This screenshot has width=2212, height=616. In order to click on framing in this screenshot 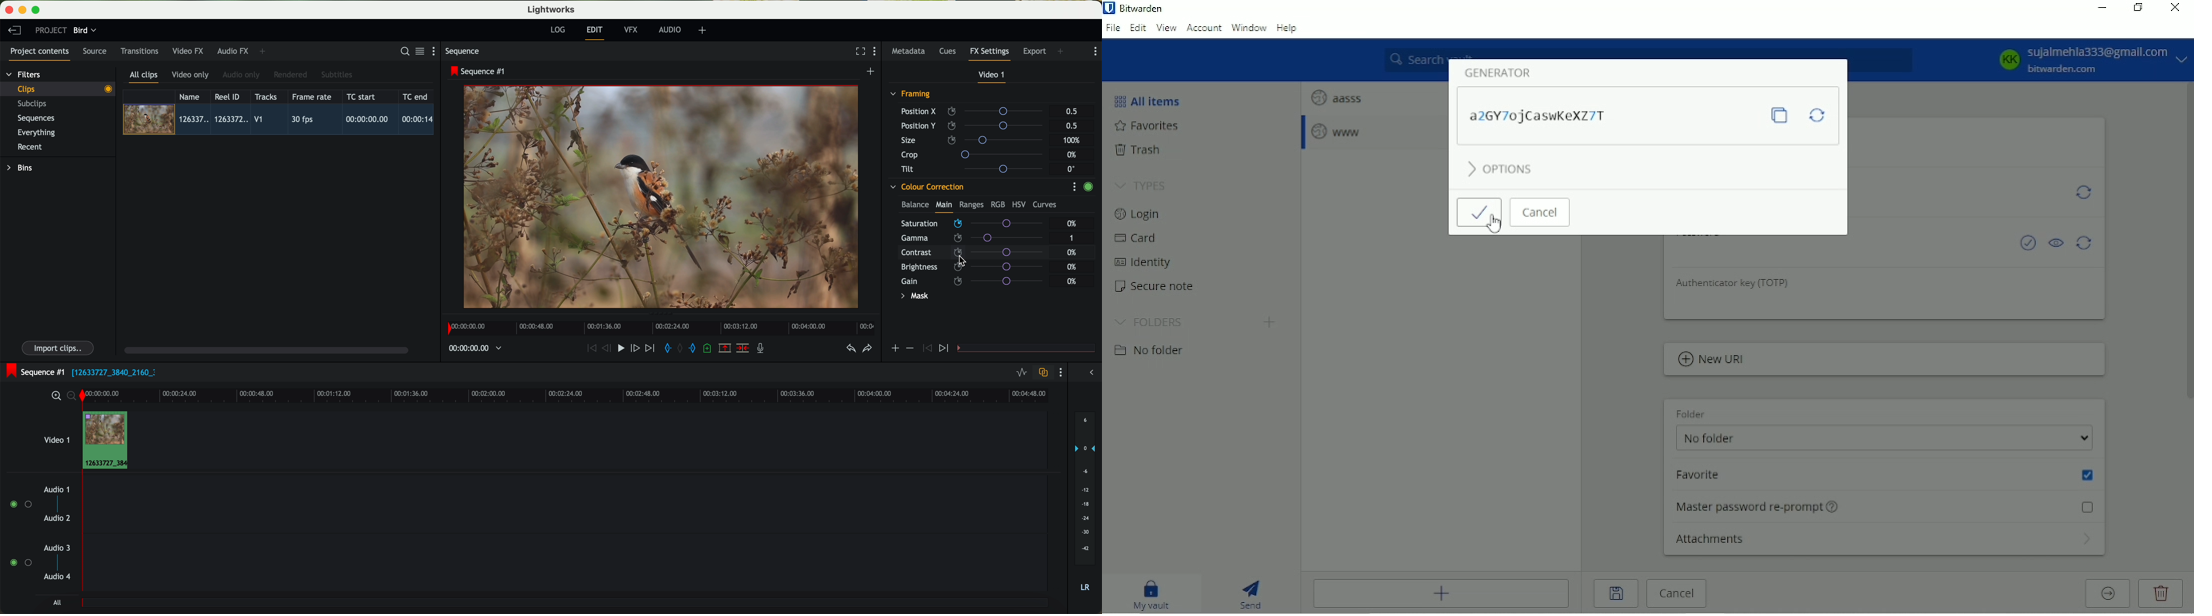, I will do `click(911, 95)`.